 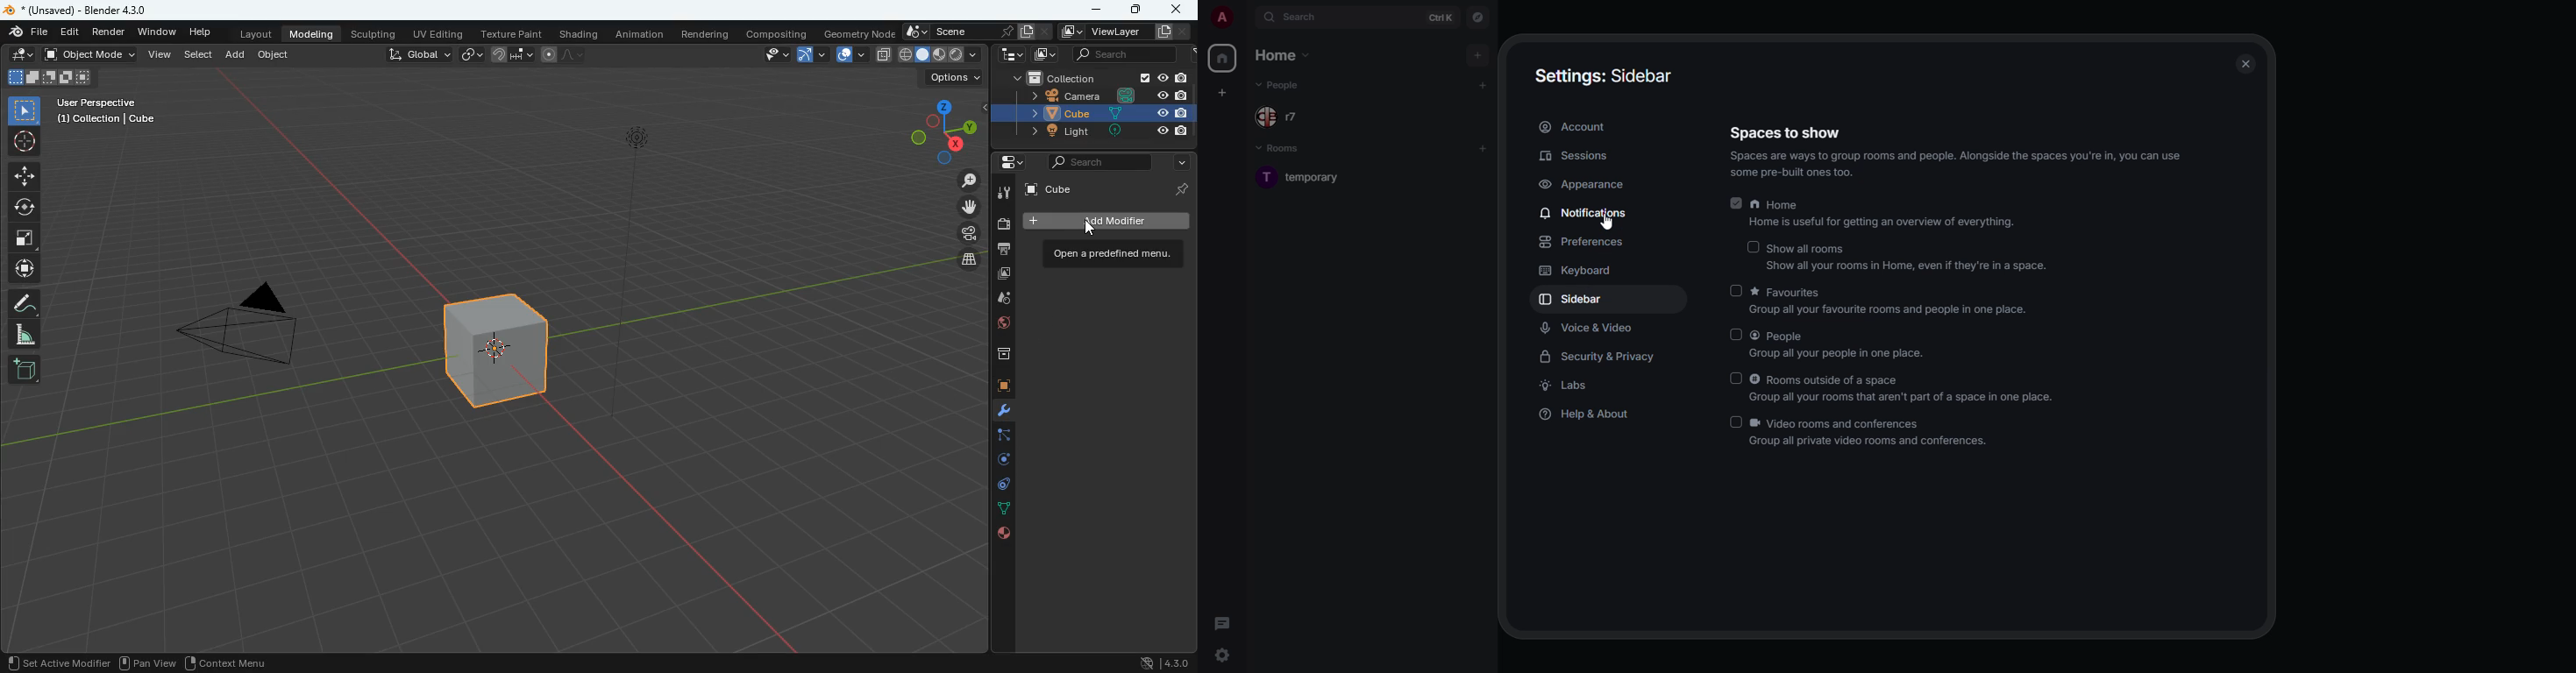 What do you see at coordinates (1959, 166) in the screenshot?
I see `info` at bounding box center [1959, 166].